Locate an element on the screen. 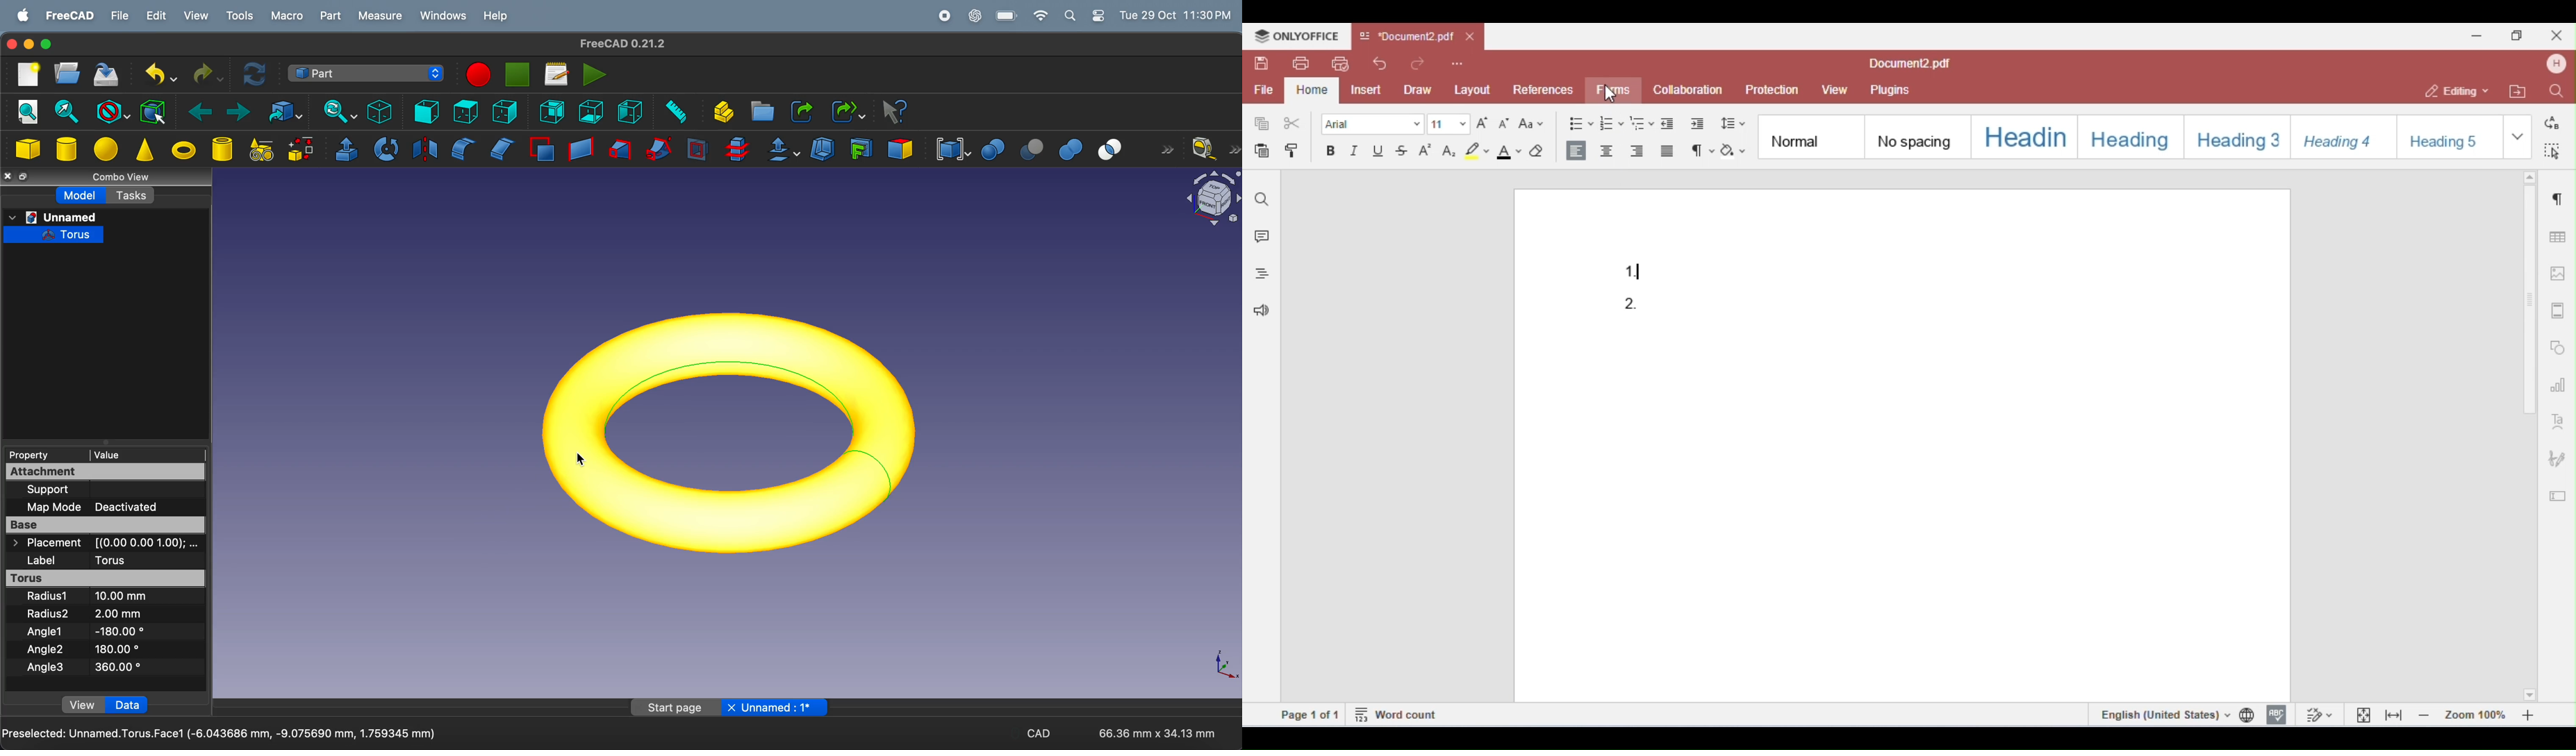 Image resolution: width=2576 pixels, height=756 pixels. compound tools is located at coordinates (950, 149).